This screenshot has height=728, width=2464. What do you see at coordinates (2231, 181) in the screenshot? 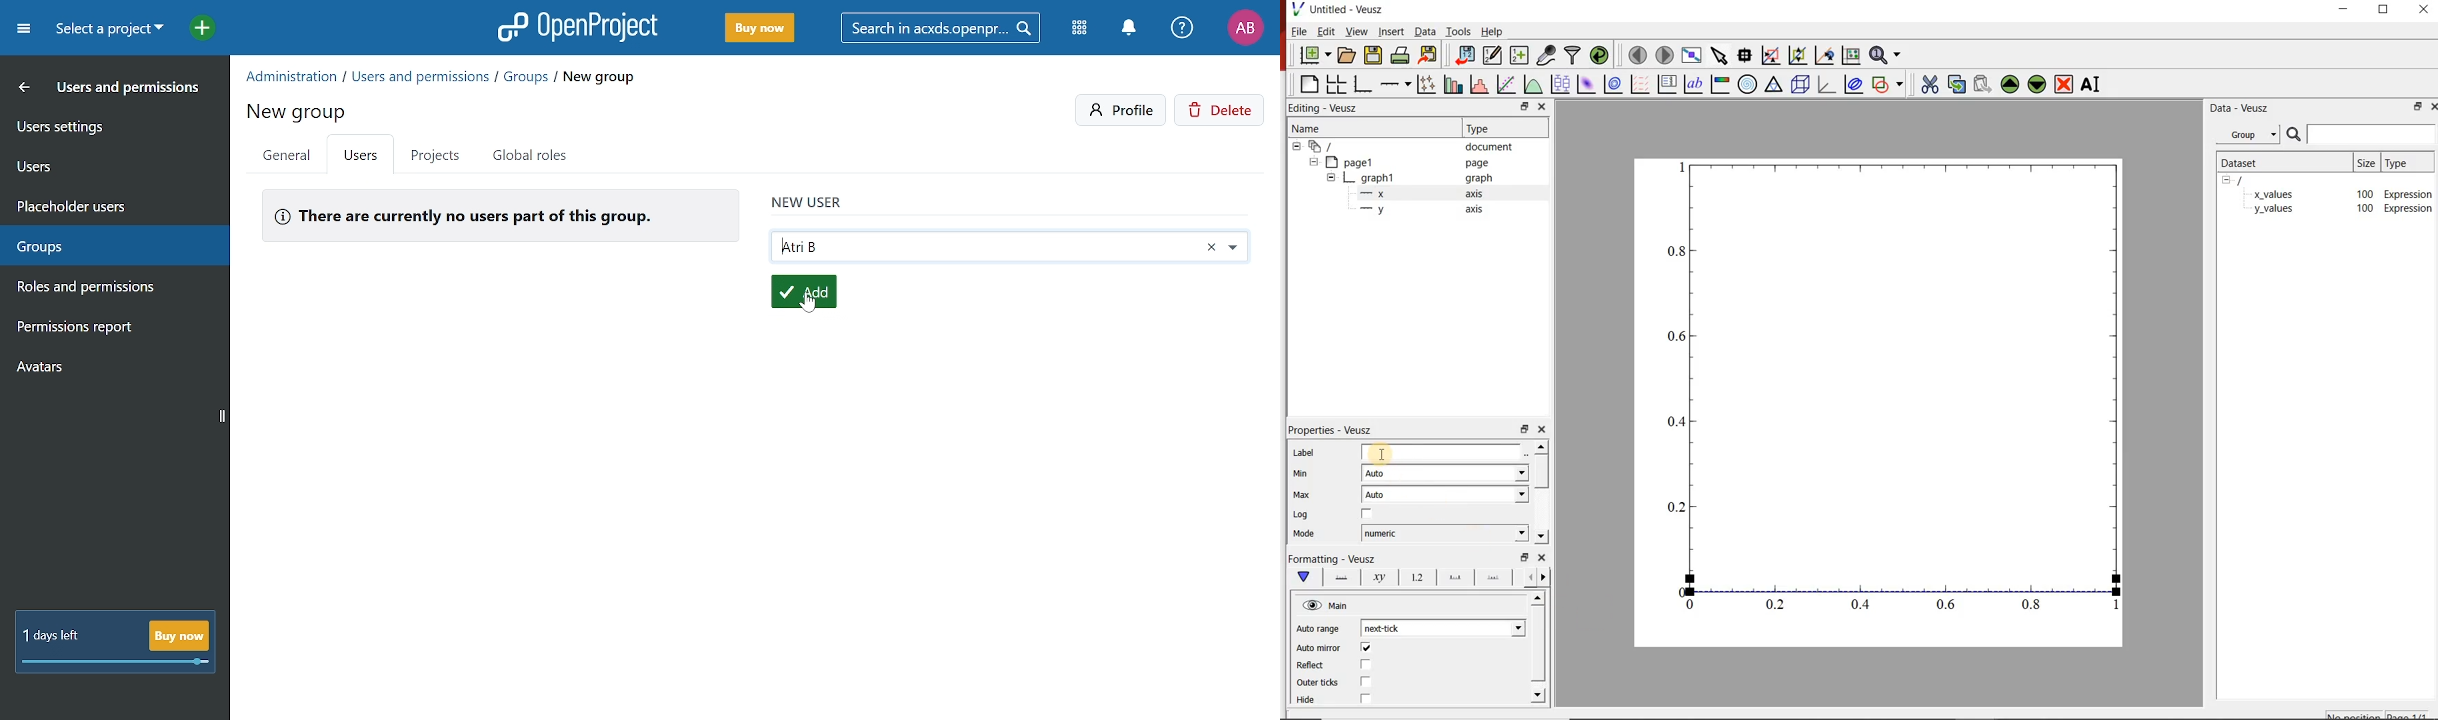
I see `hide` at bounding box center [2231, 181].